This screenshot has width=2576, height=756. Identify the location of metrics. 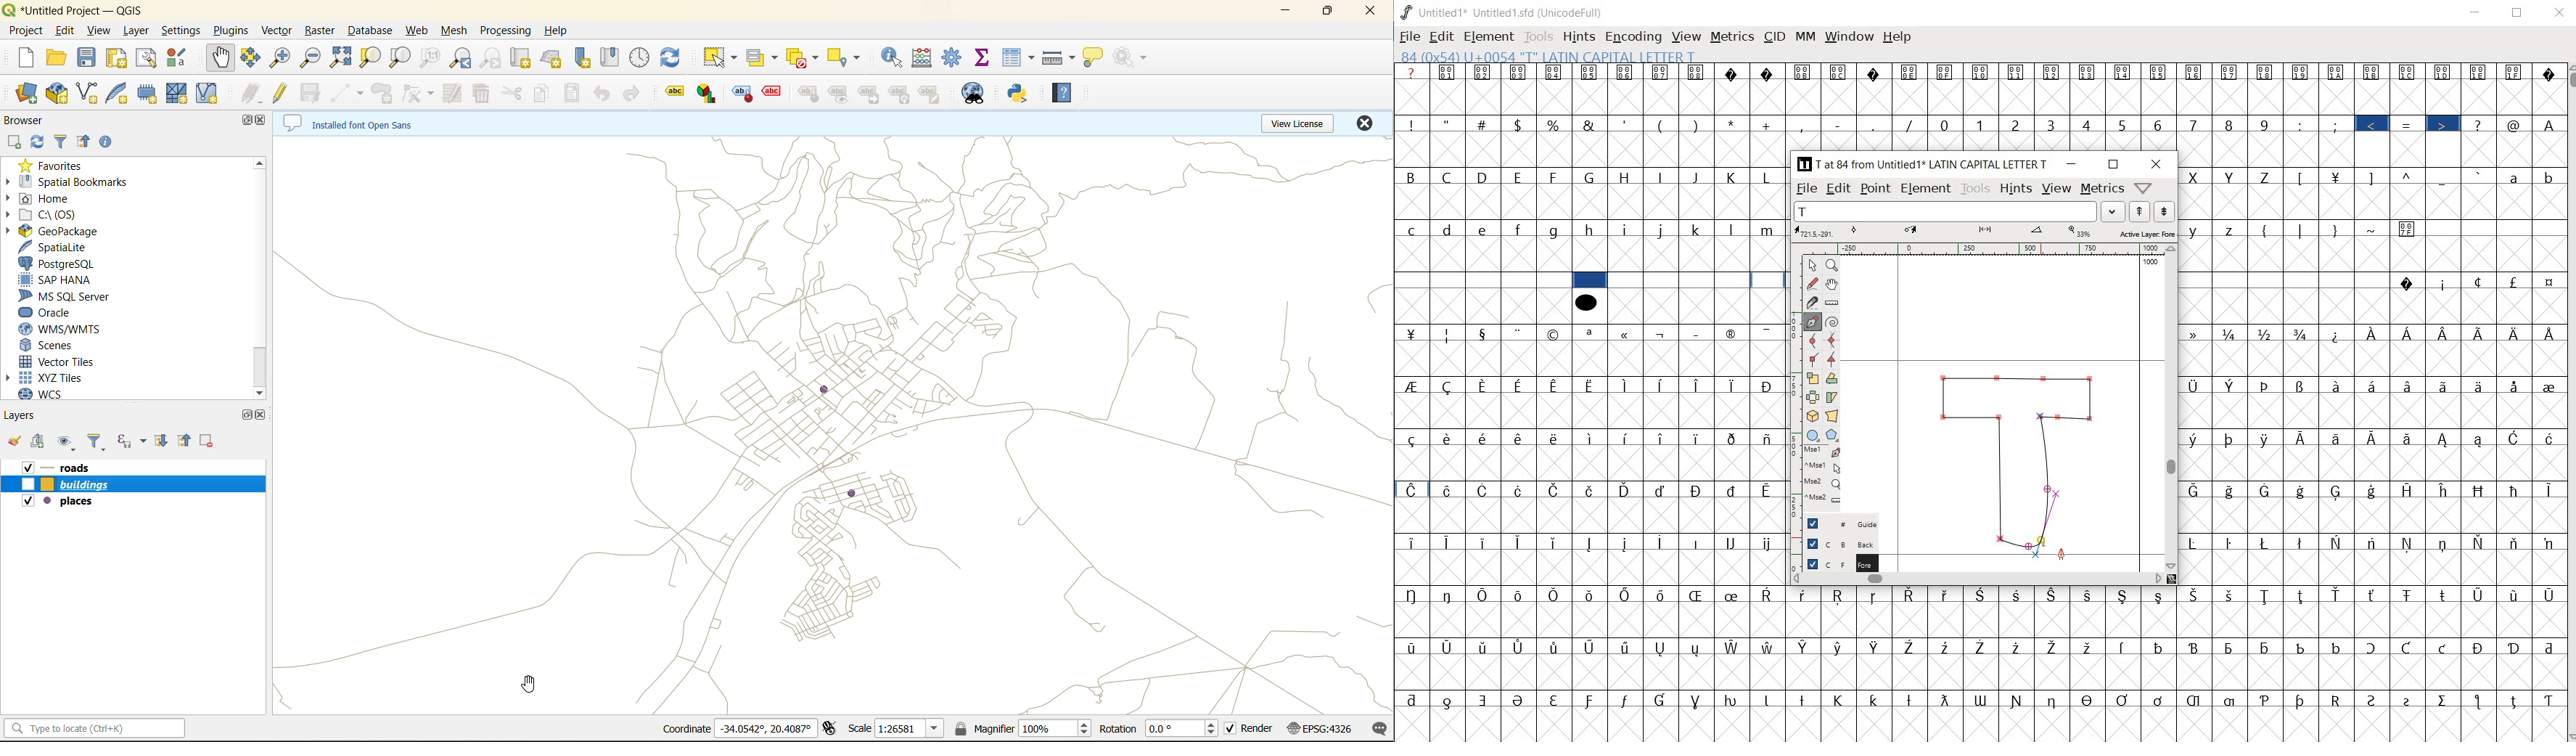
(1731, 40).